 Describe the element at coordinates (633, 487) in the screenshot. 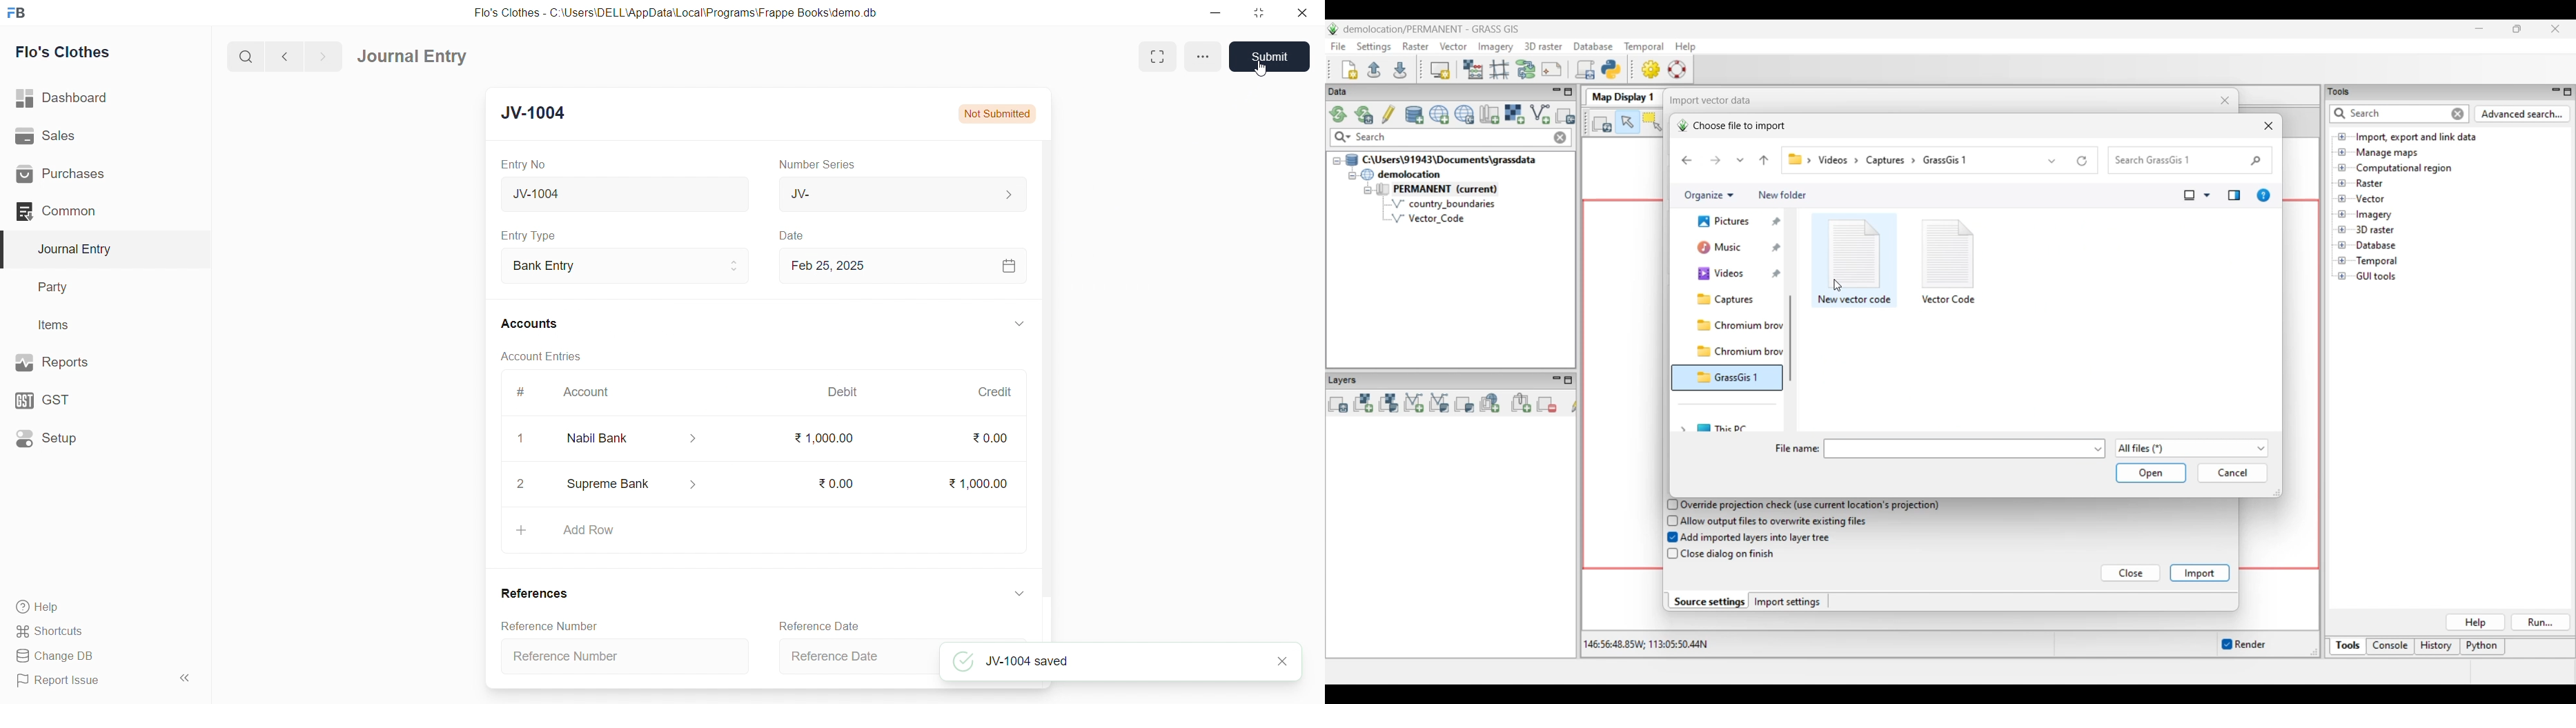

I see `Supreme Bank` at that location.